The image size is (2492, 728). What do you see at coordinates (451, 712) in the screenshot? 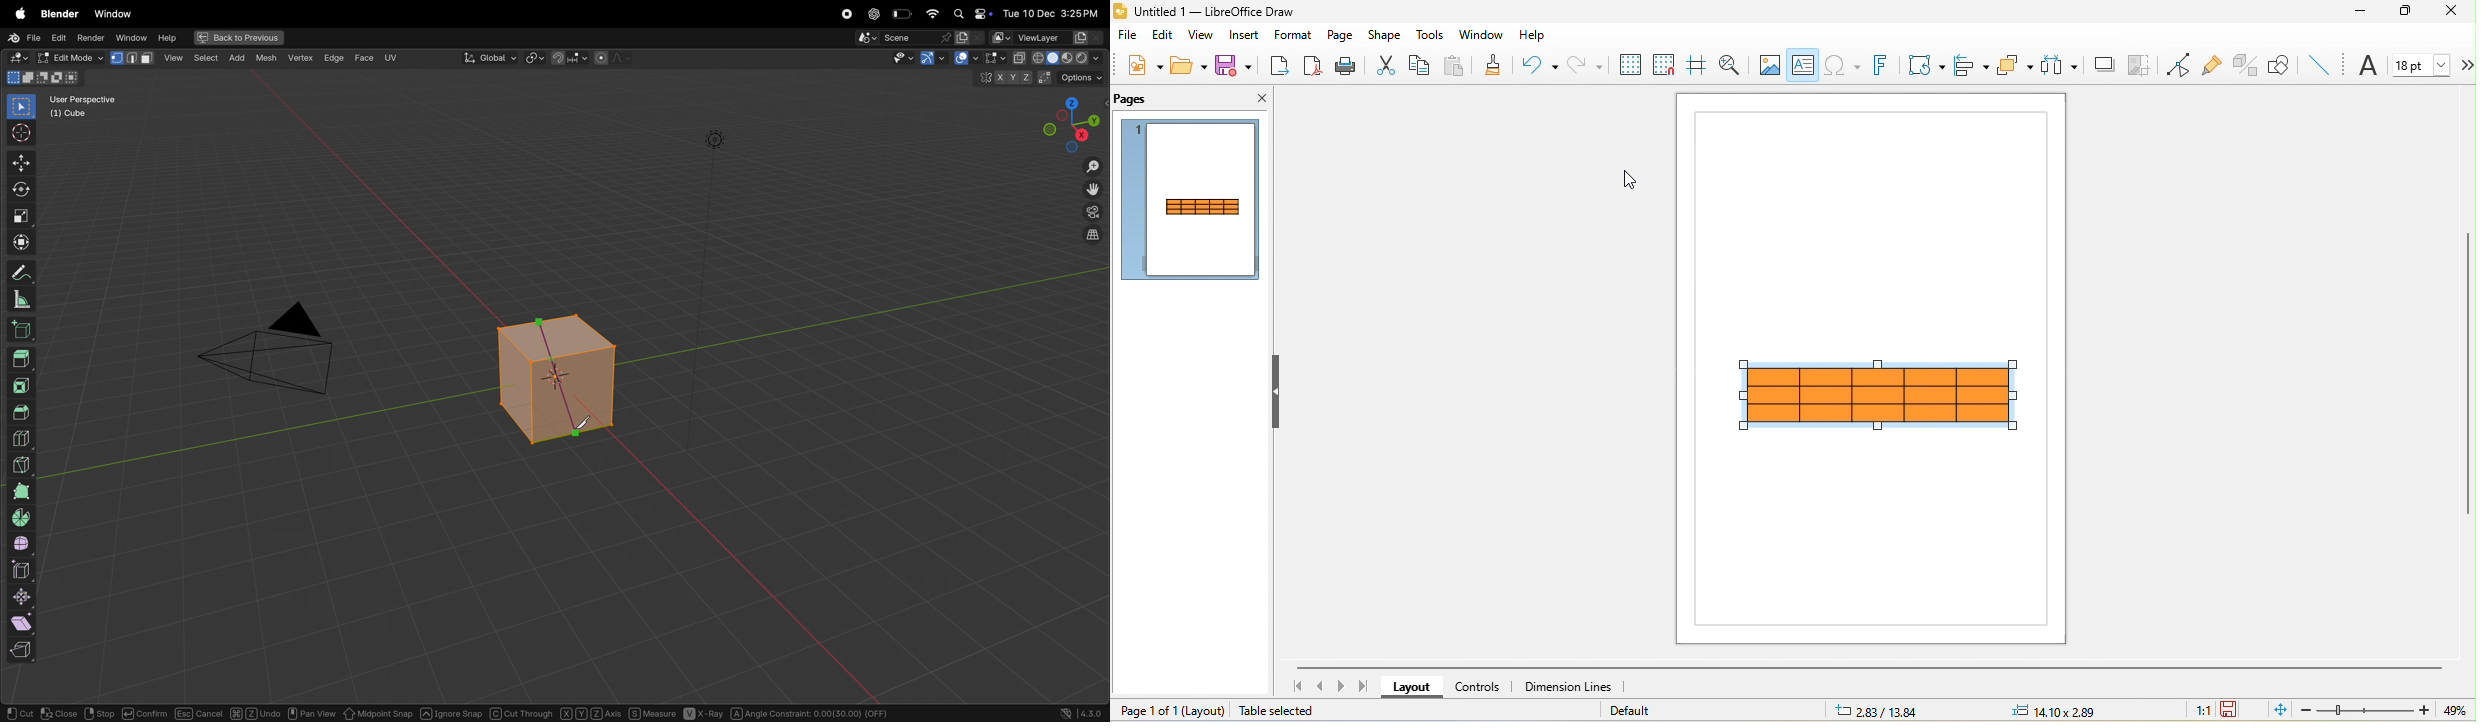
I see `Ignore Snap` at bounding box center [451, 712].